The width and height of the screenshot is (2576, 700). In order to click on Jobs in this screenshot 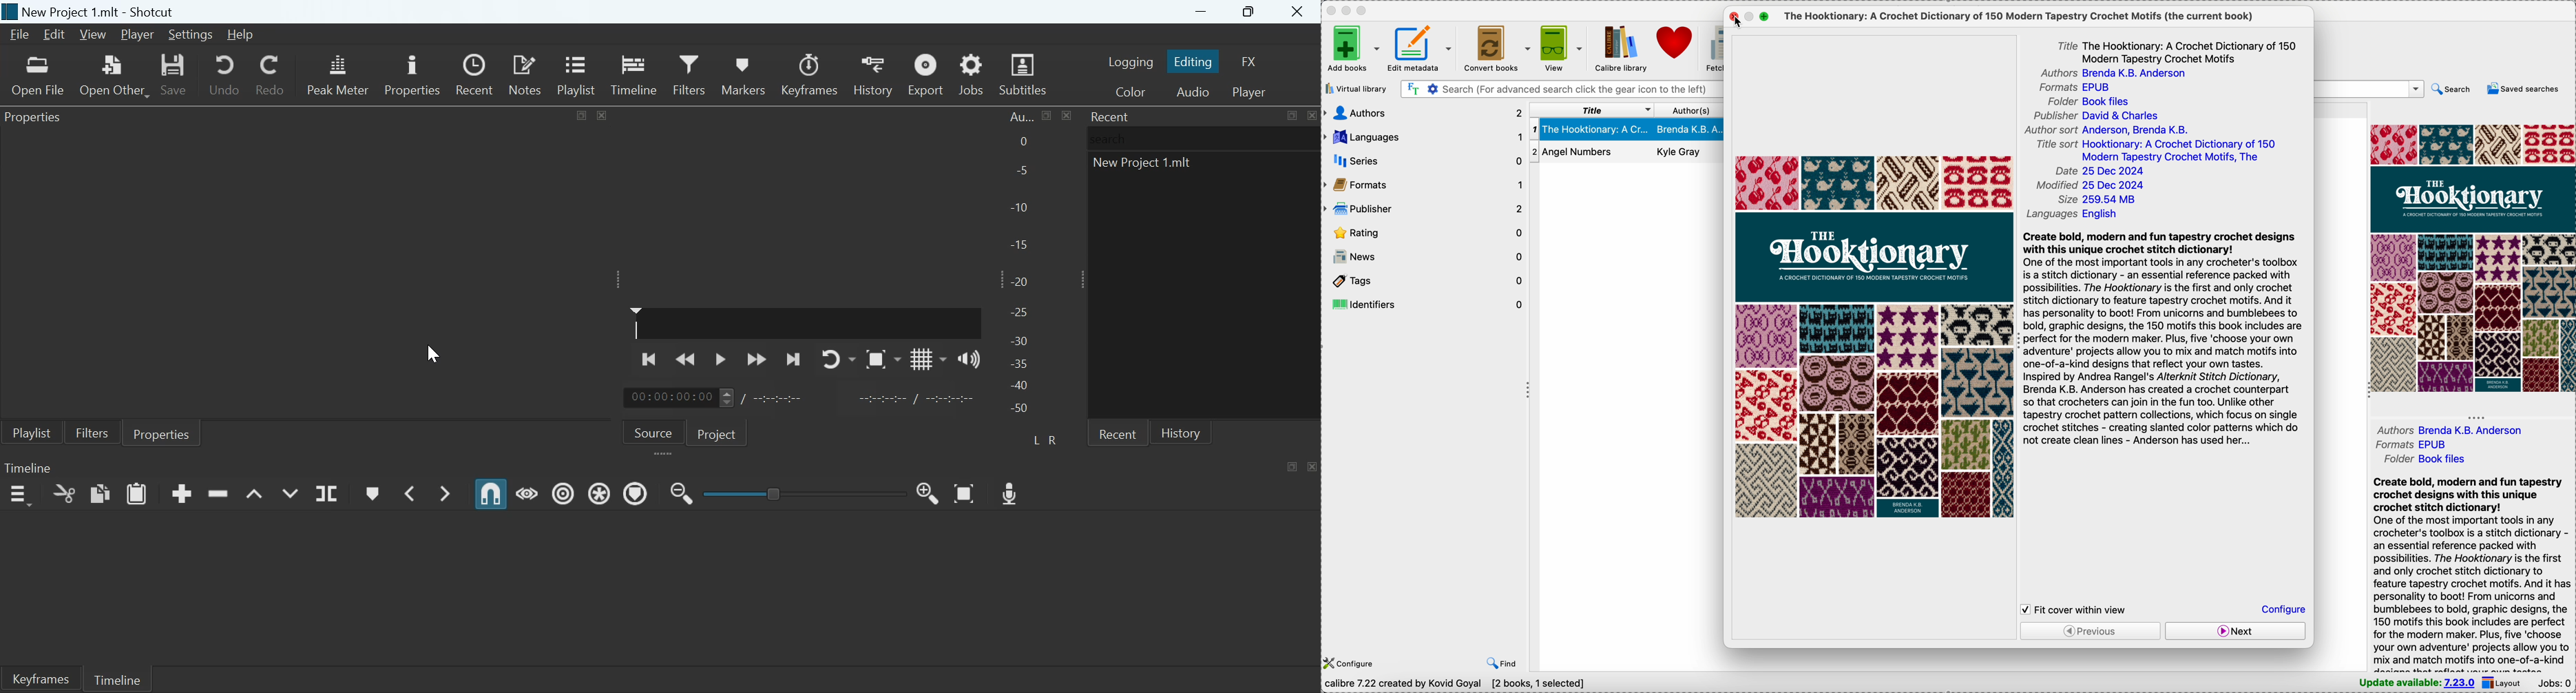, I will do `click(971, 74)`.